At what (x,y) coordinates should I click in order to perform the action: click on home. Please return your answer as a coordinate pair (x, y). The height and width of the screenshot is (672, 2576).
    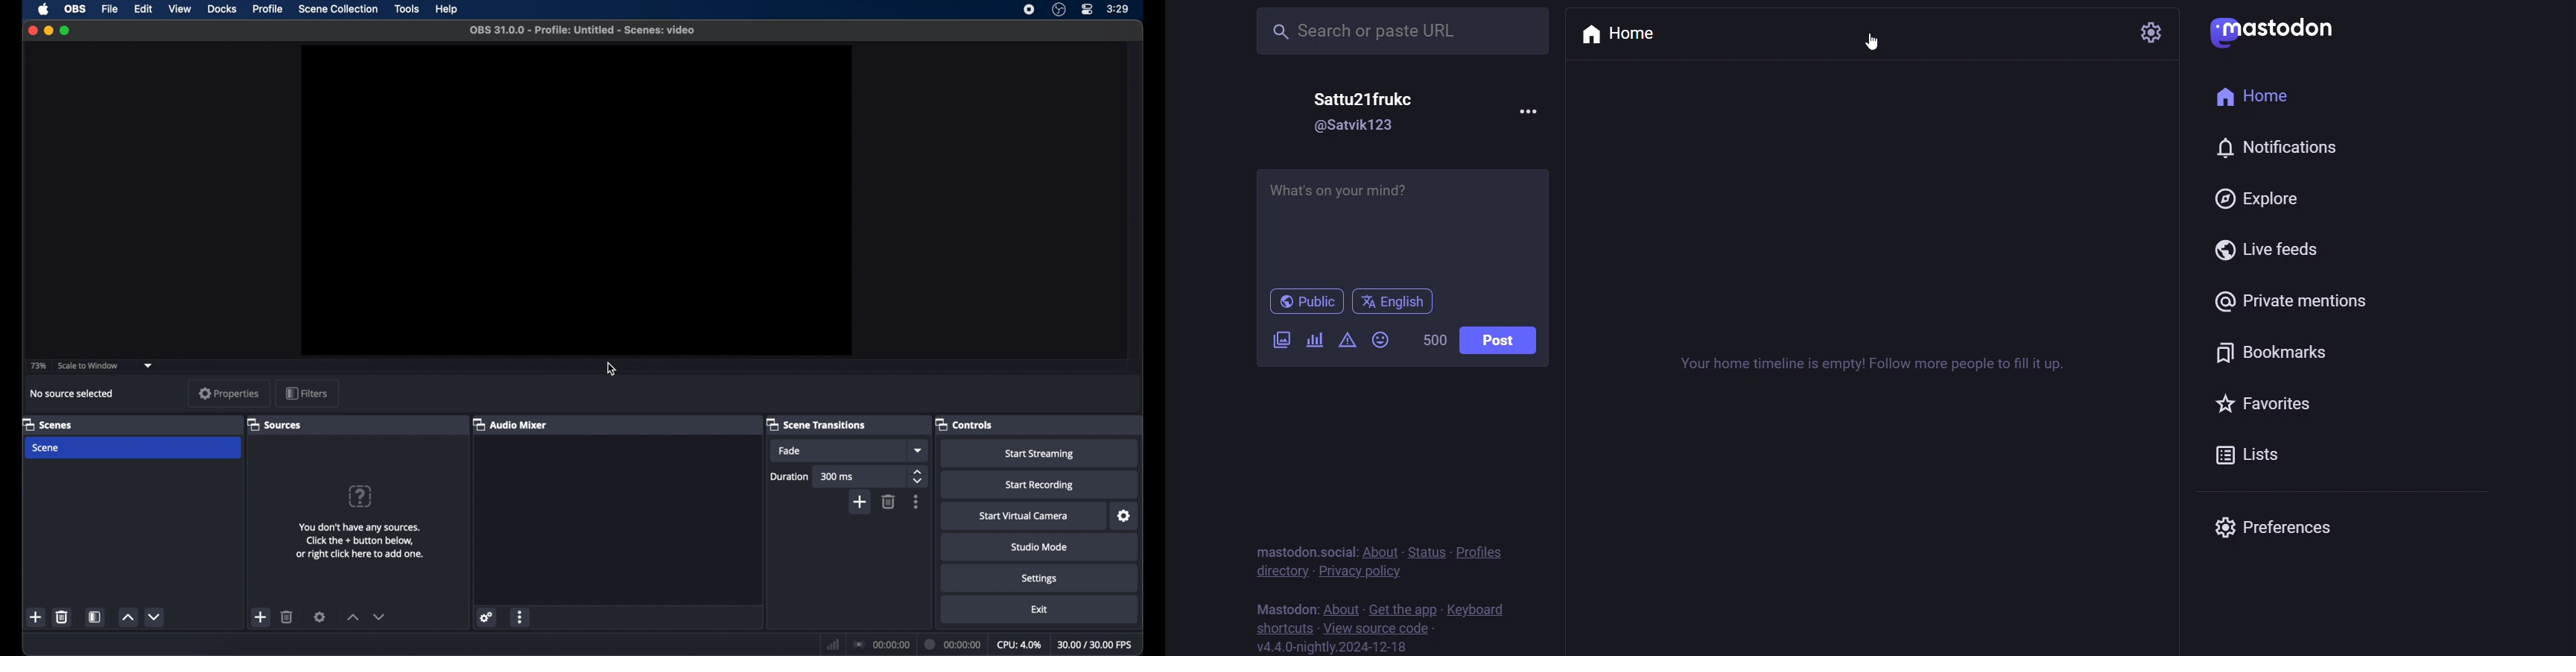
    Looking at the image, I should click on (1627, 37).